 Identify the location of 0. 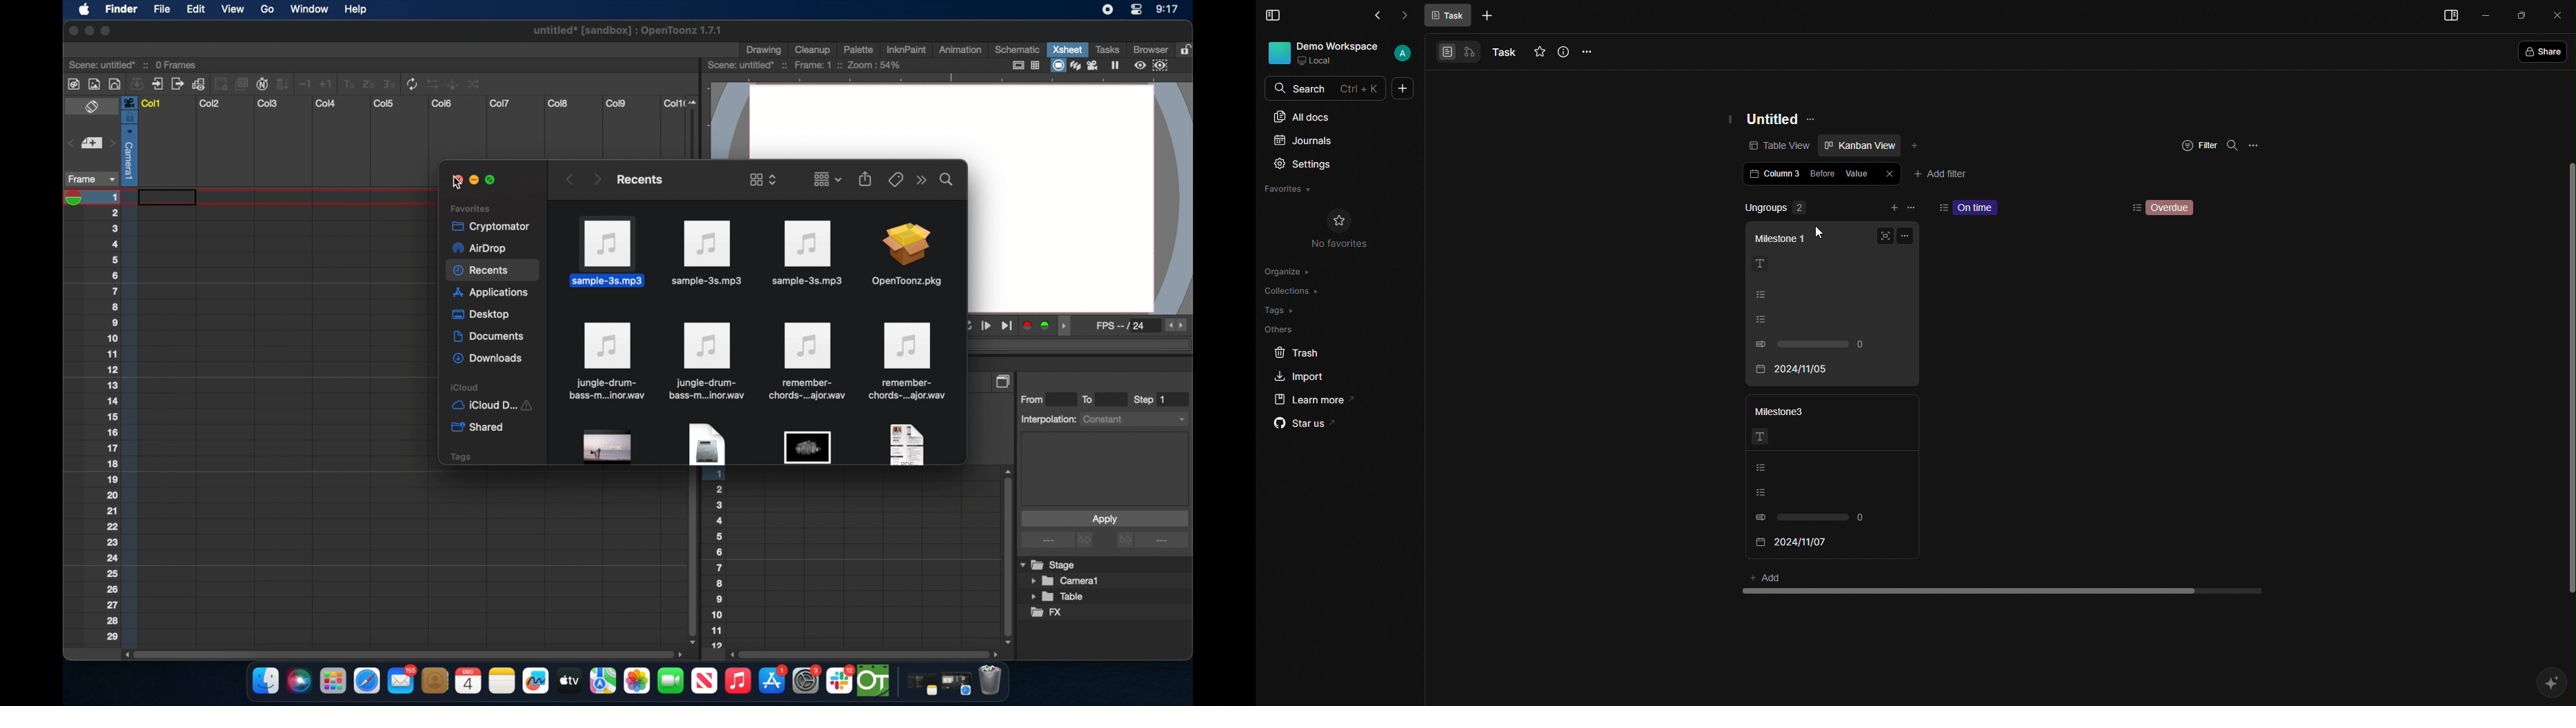
(1809, 517).